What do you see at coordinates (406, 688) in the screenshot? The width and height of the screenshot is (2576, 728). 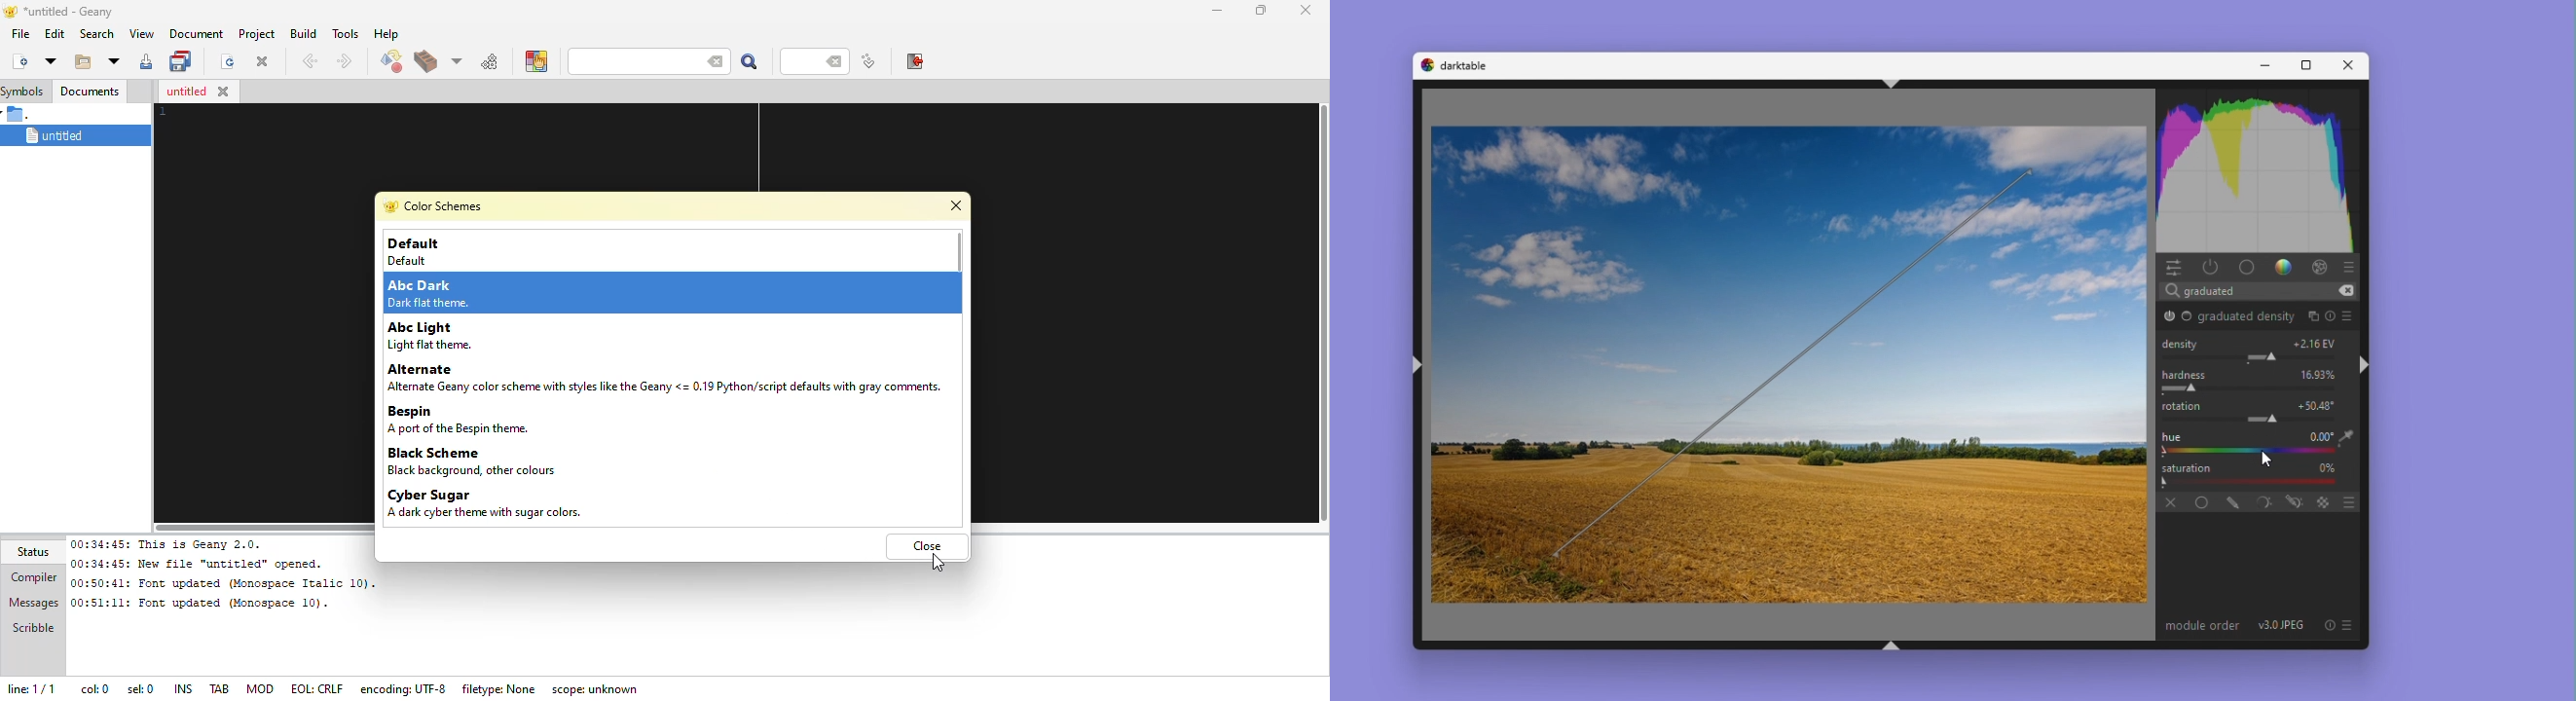 I see `encoding: UTF- 8` at bounding box center [406, 688].